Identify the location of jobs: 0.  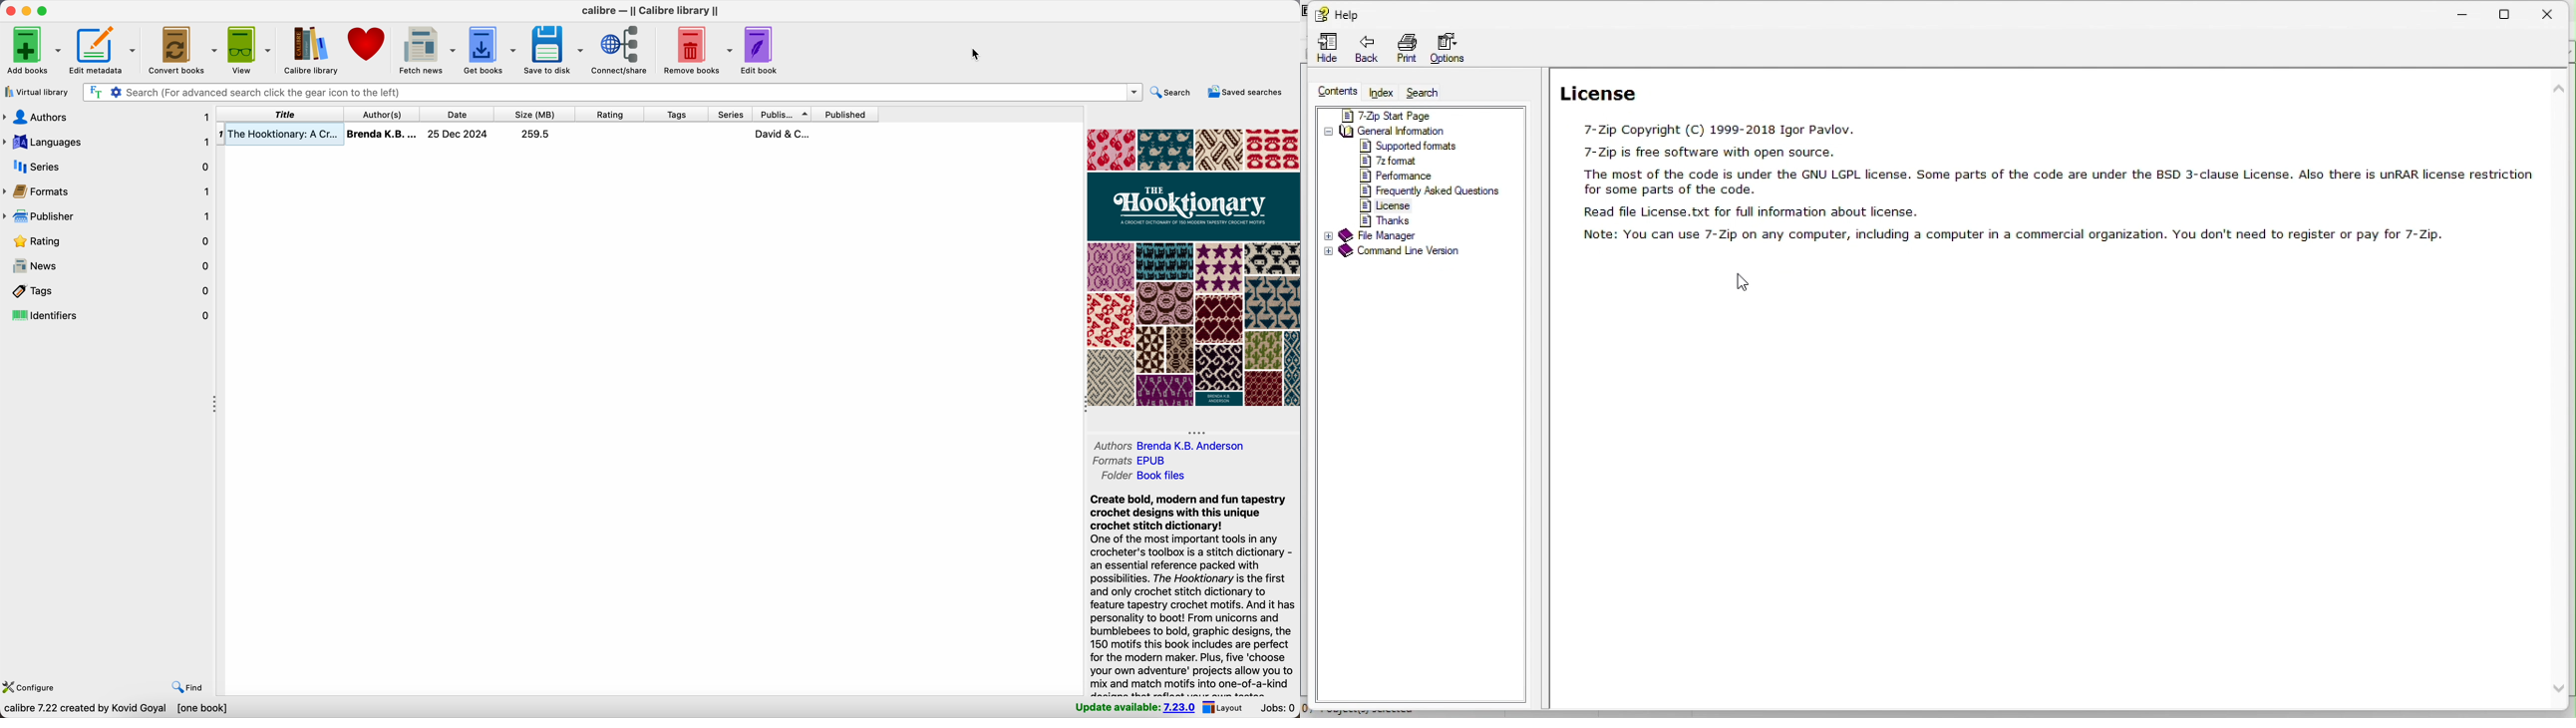
(1279, 708).